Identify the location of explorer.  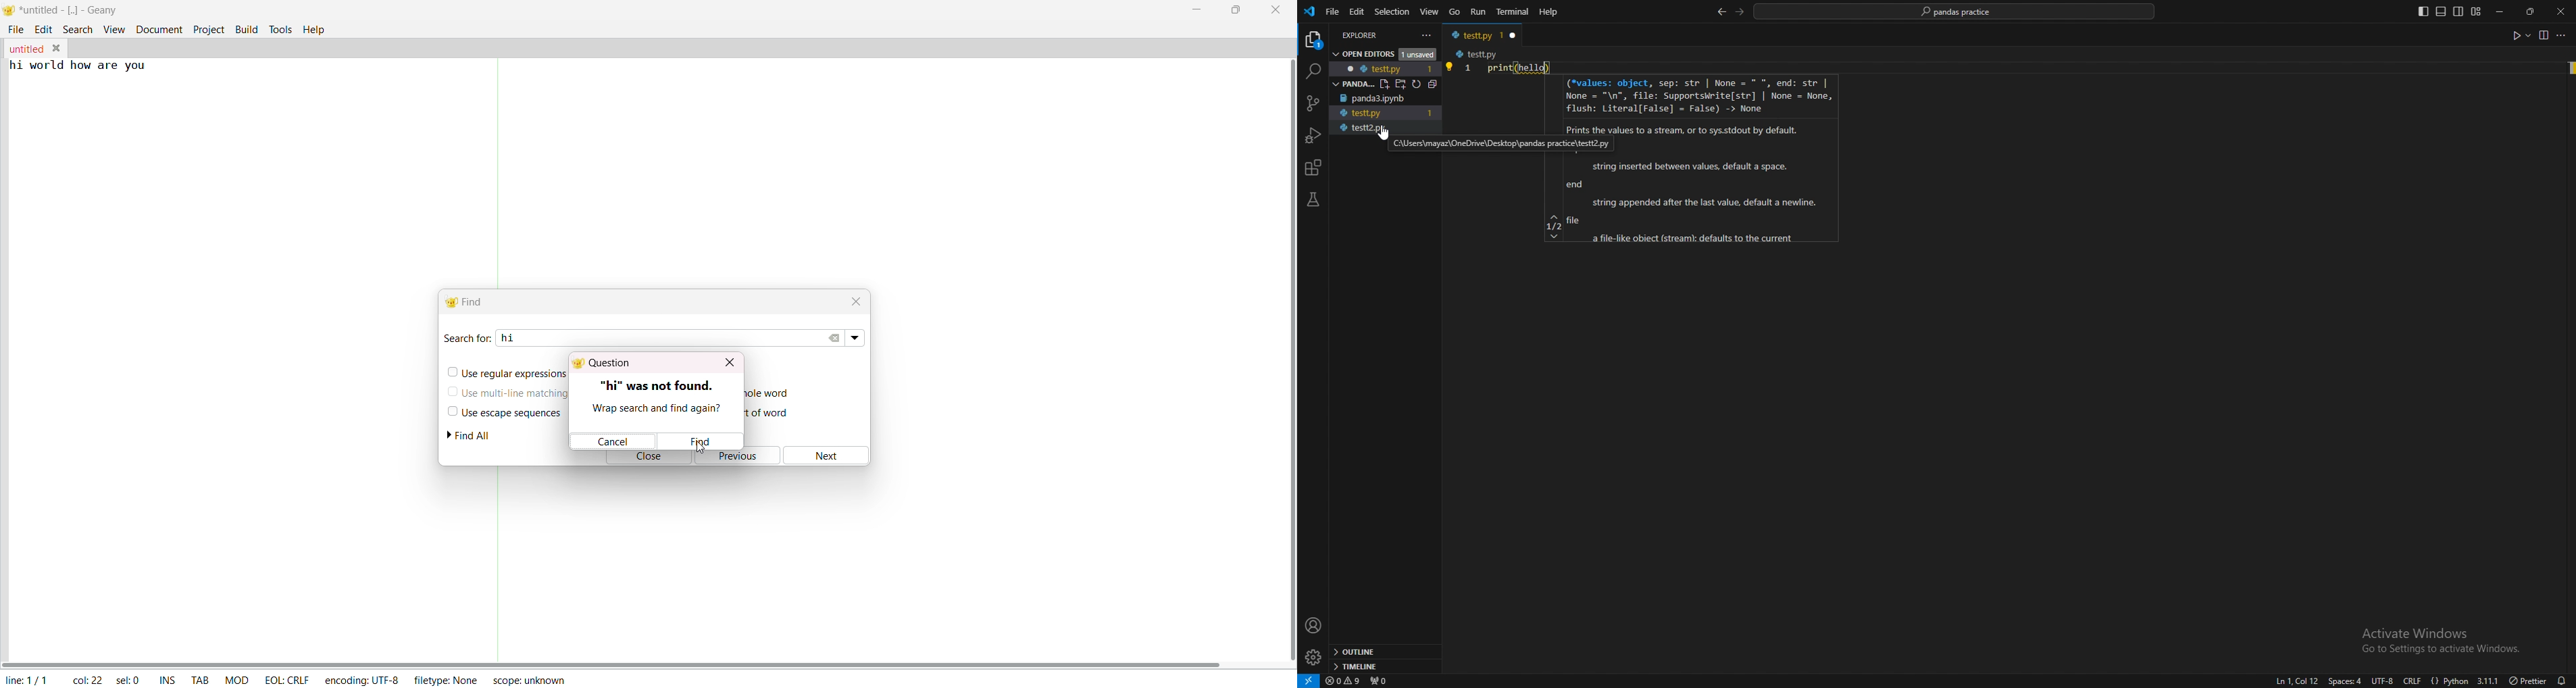
(1314, 40).